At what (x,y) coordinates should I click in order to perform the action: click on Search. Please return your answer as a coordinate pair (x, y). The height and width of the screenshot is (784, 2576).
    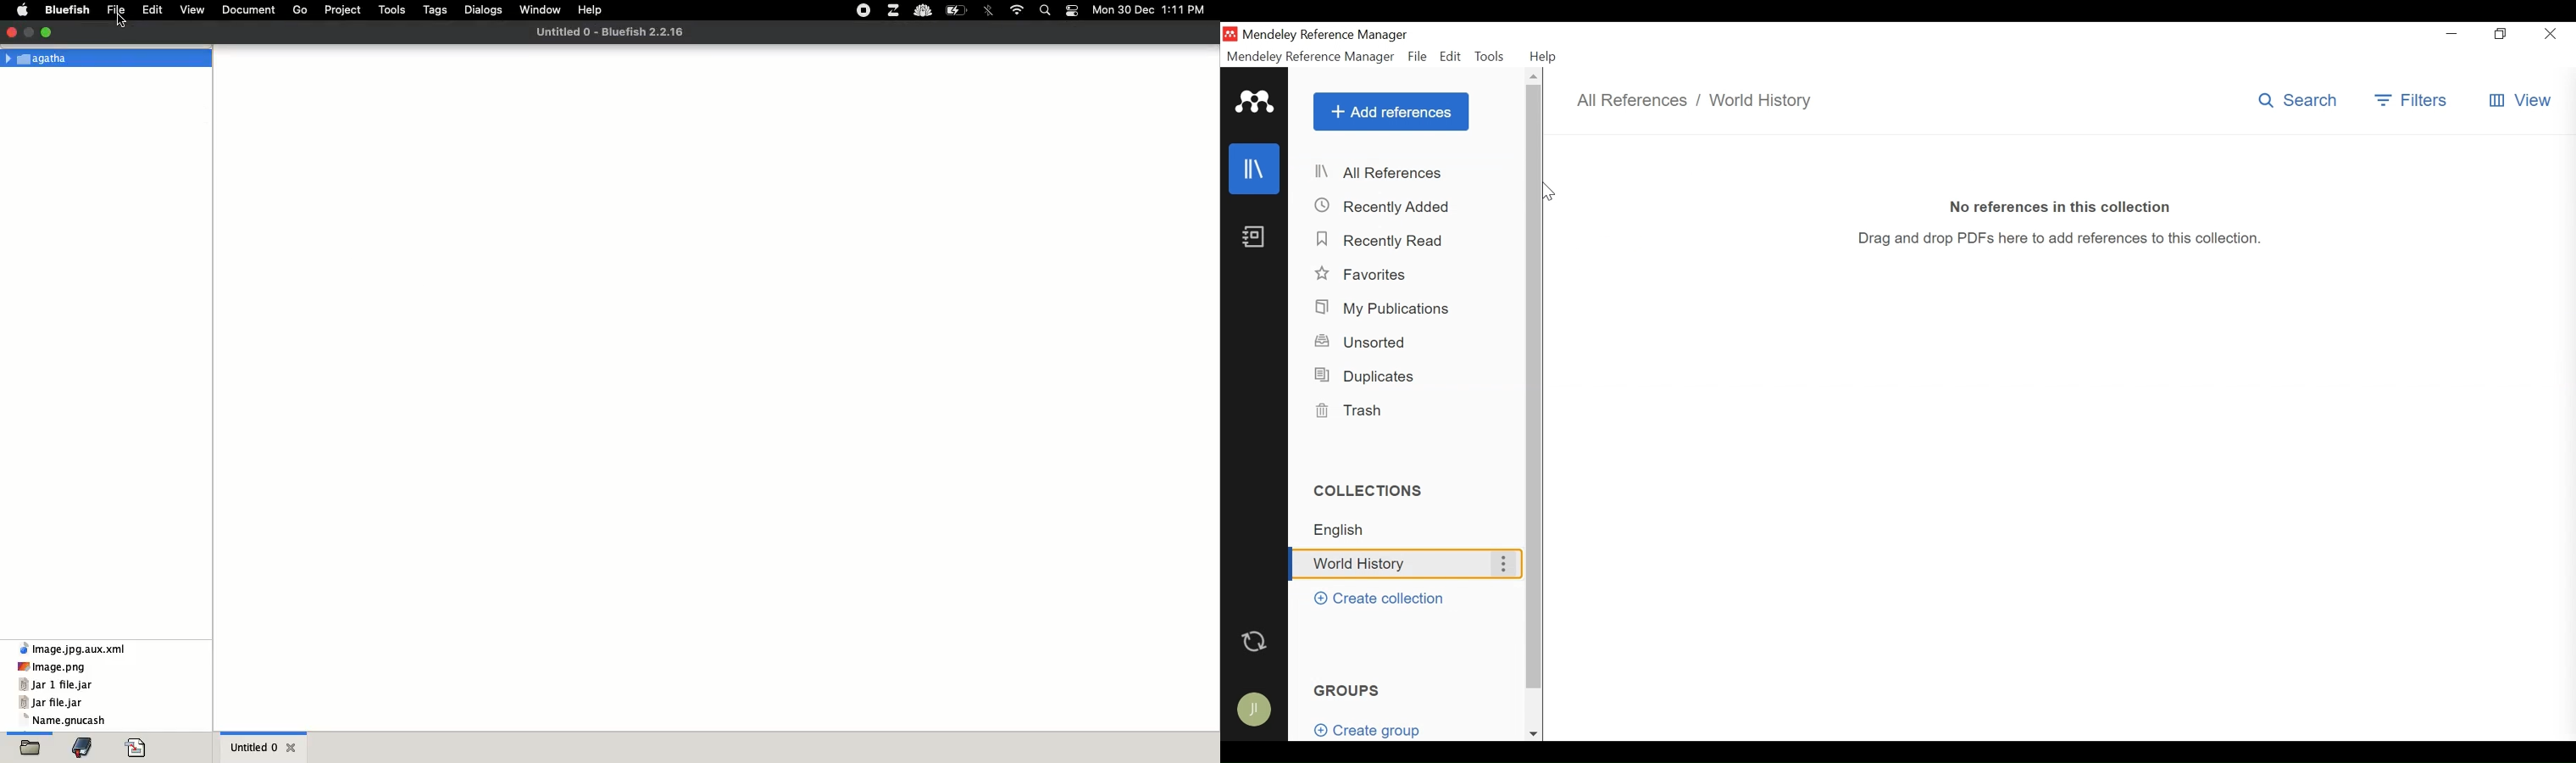
    Looking at the image, I should click on (2303, 100).